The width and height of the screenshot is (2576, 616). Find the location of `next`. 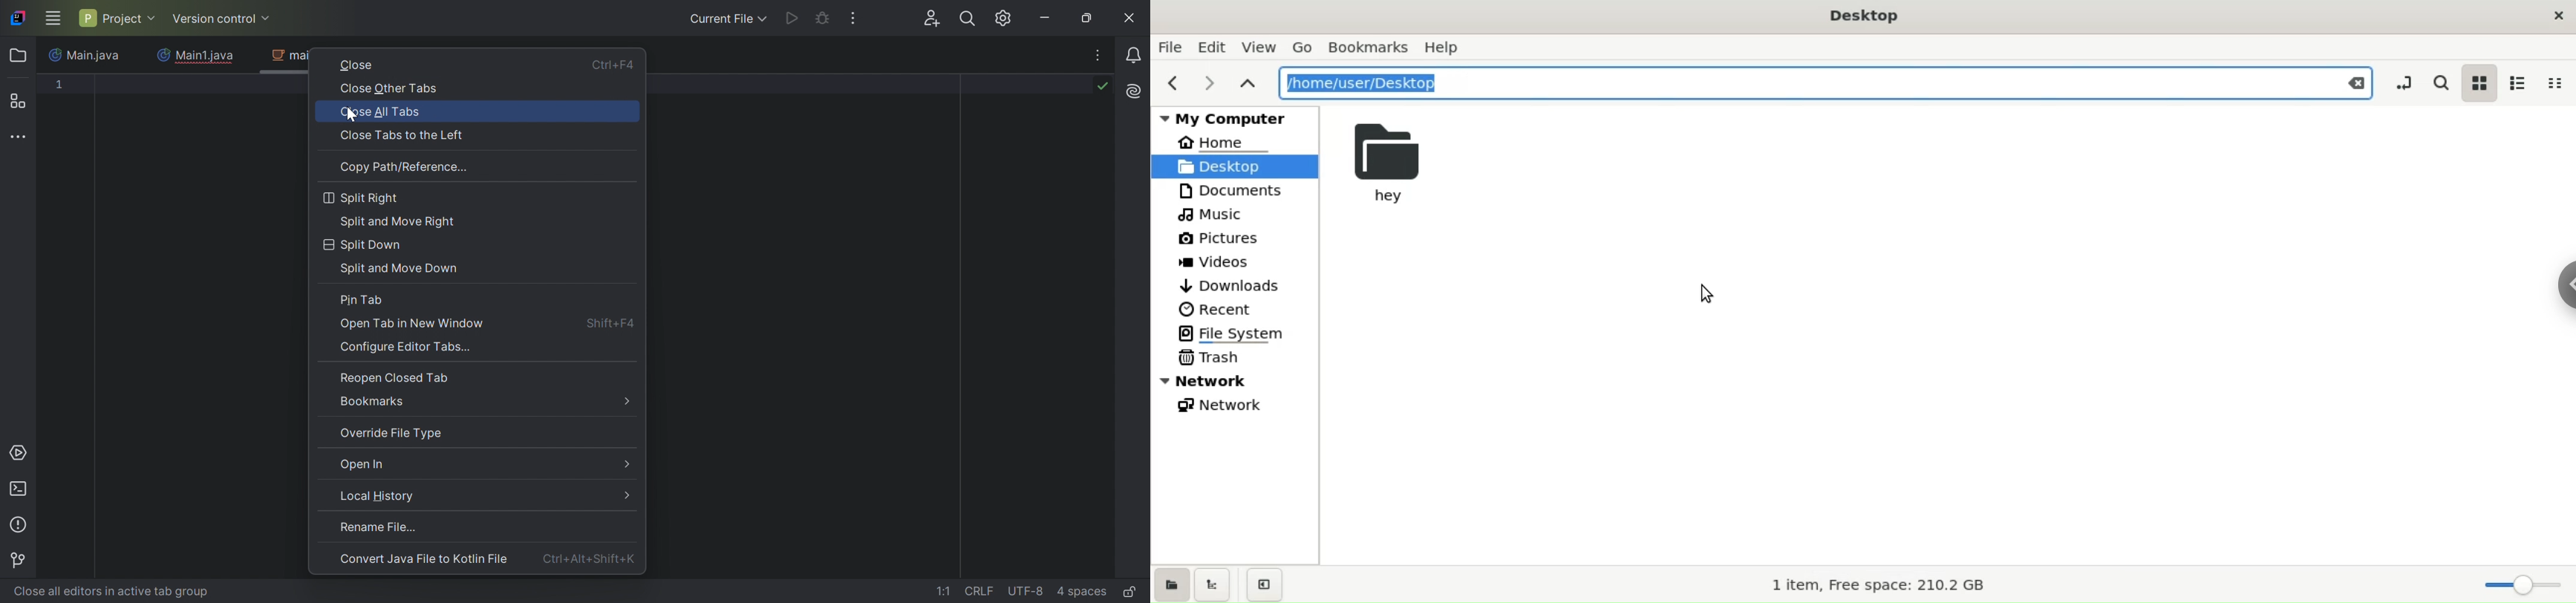

next is located at coordinates (1209, 82).